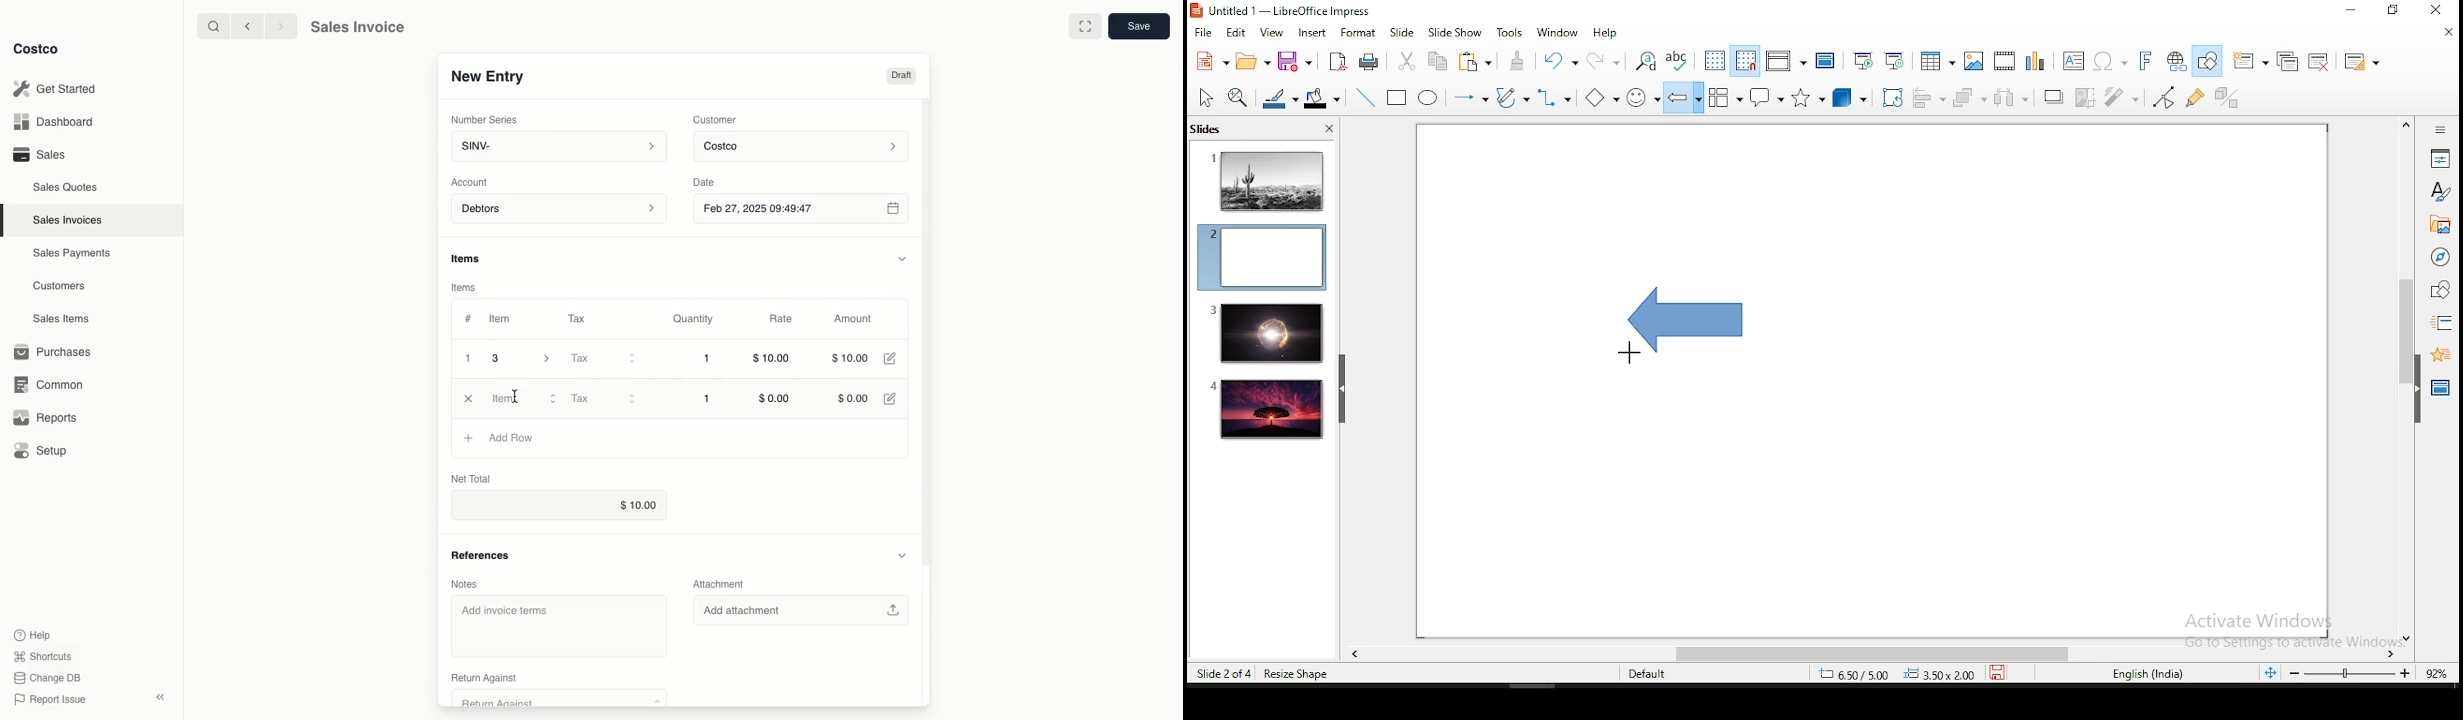  What do you see at coordinates (2200, 97) in the screenshot?
I see `show gluepoint functions` at bounding box center [2200, 97].